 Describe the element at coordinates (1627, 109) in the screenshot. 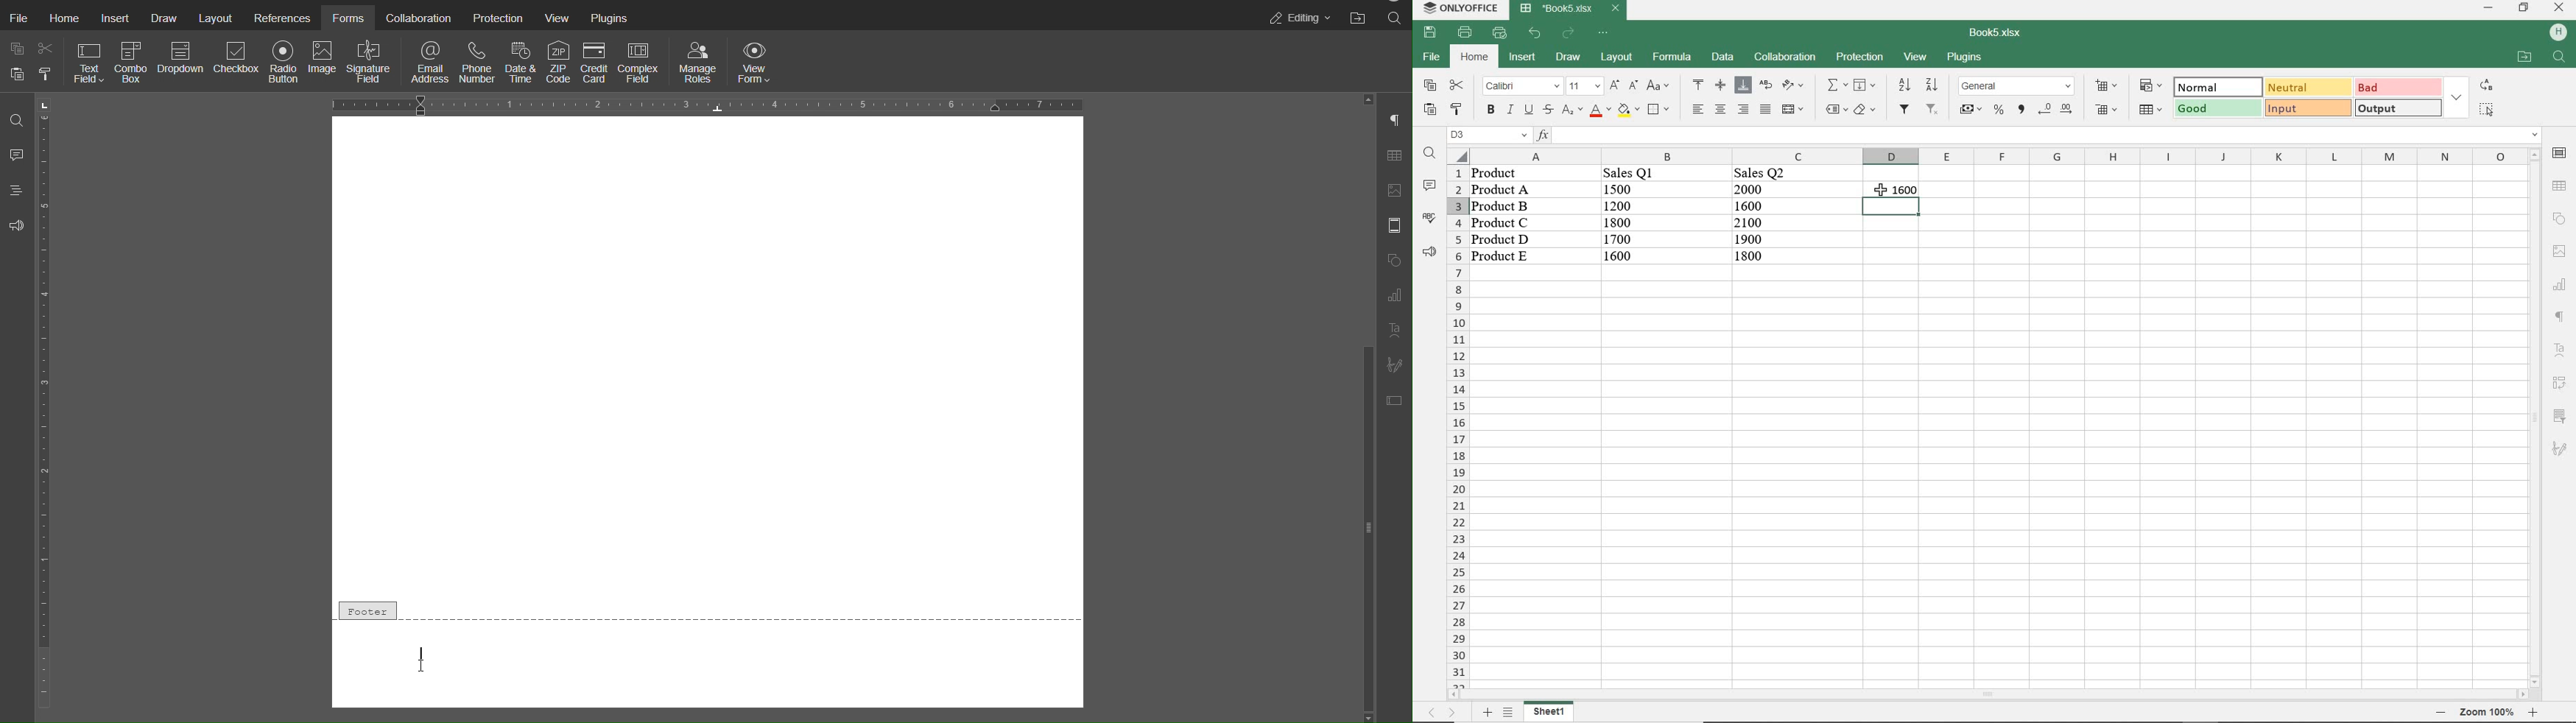

I see `fill color` at that location.